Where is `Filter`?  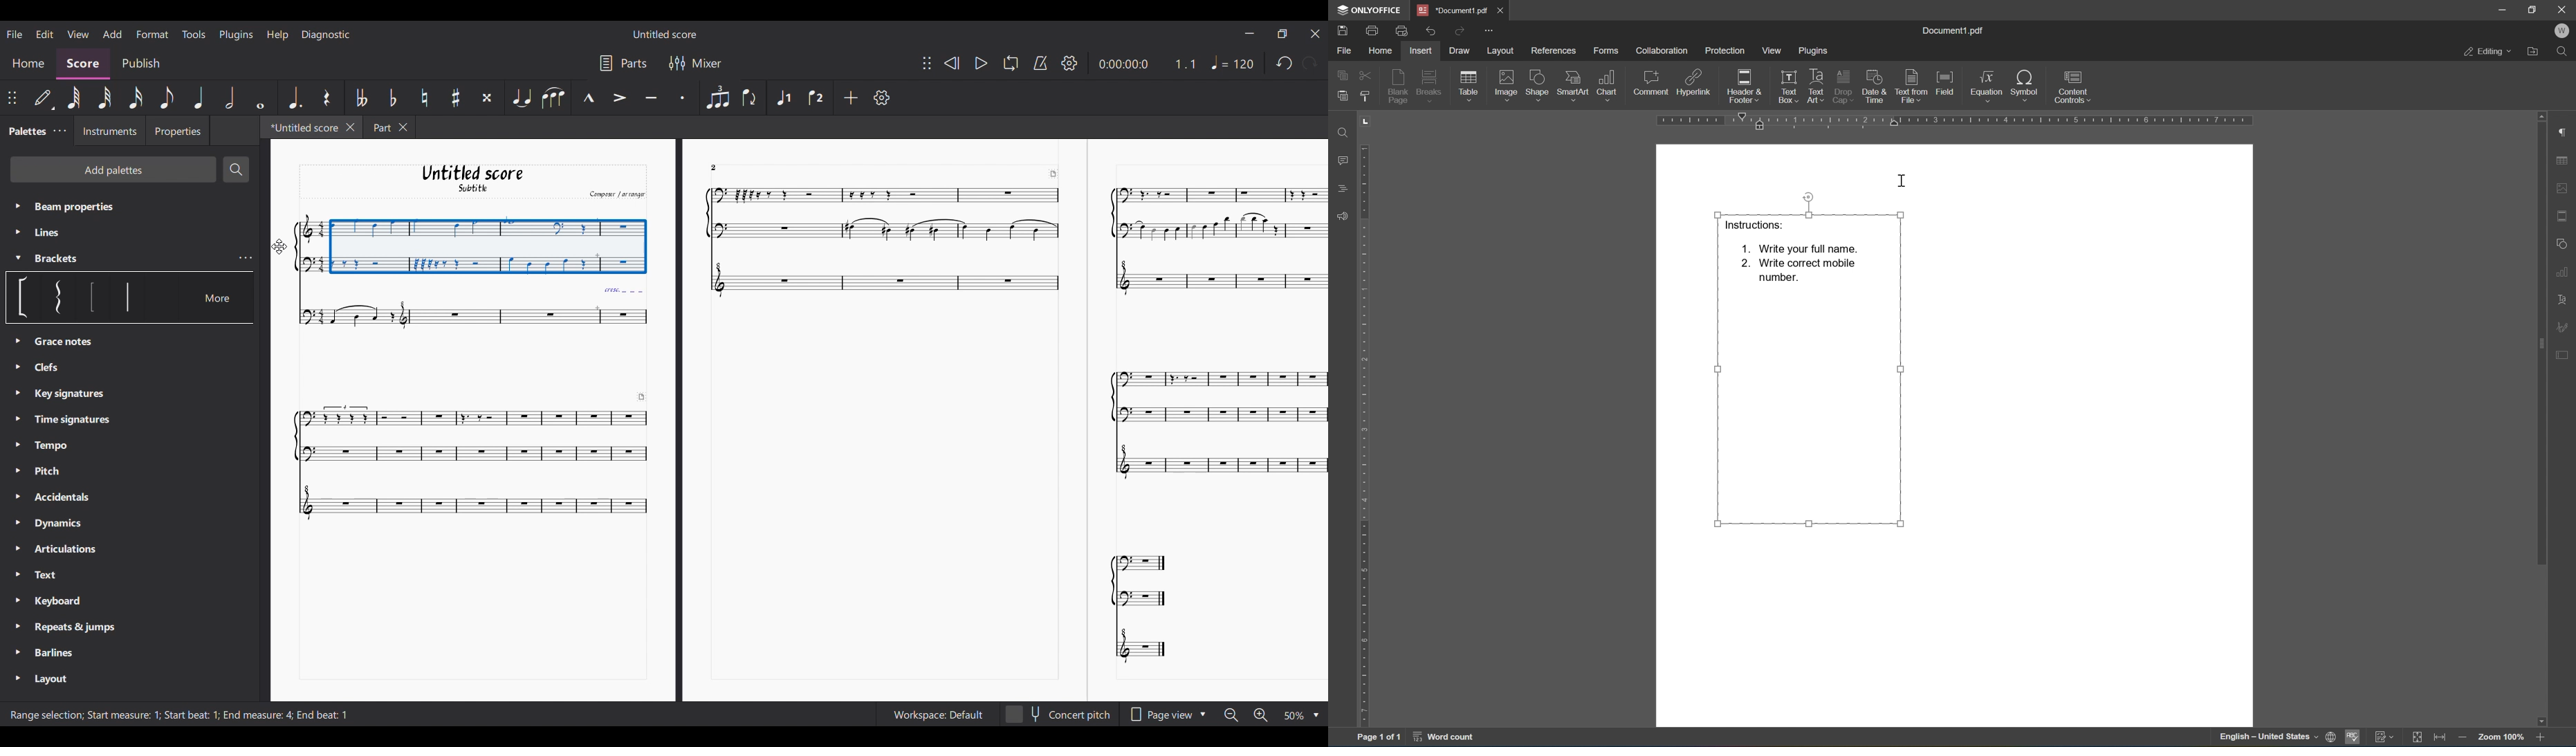
Filter is located at coordinates (675, 63).